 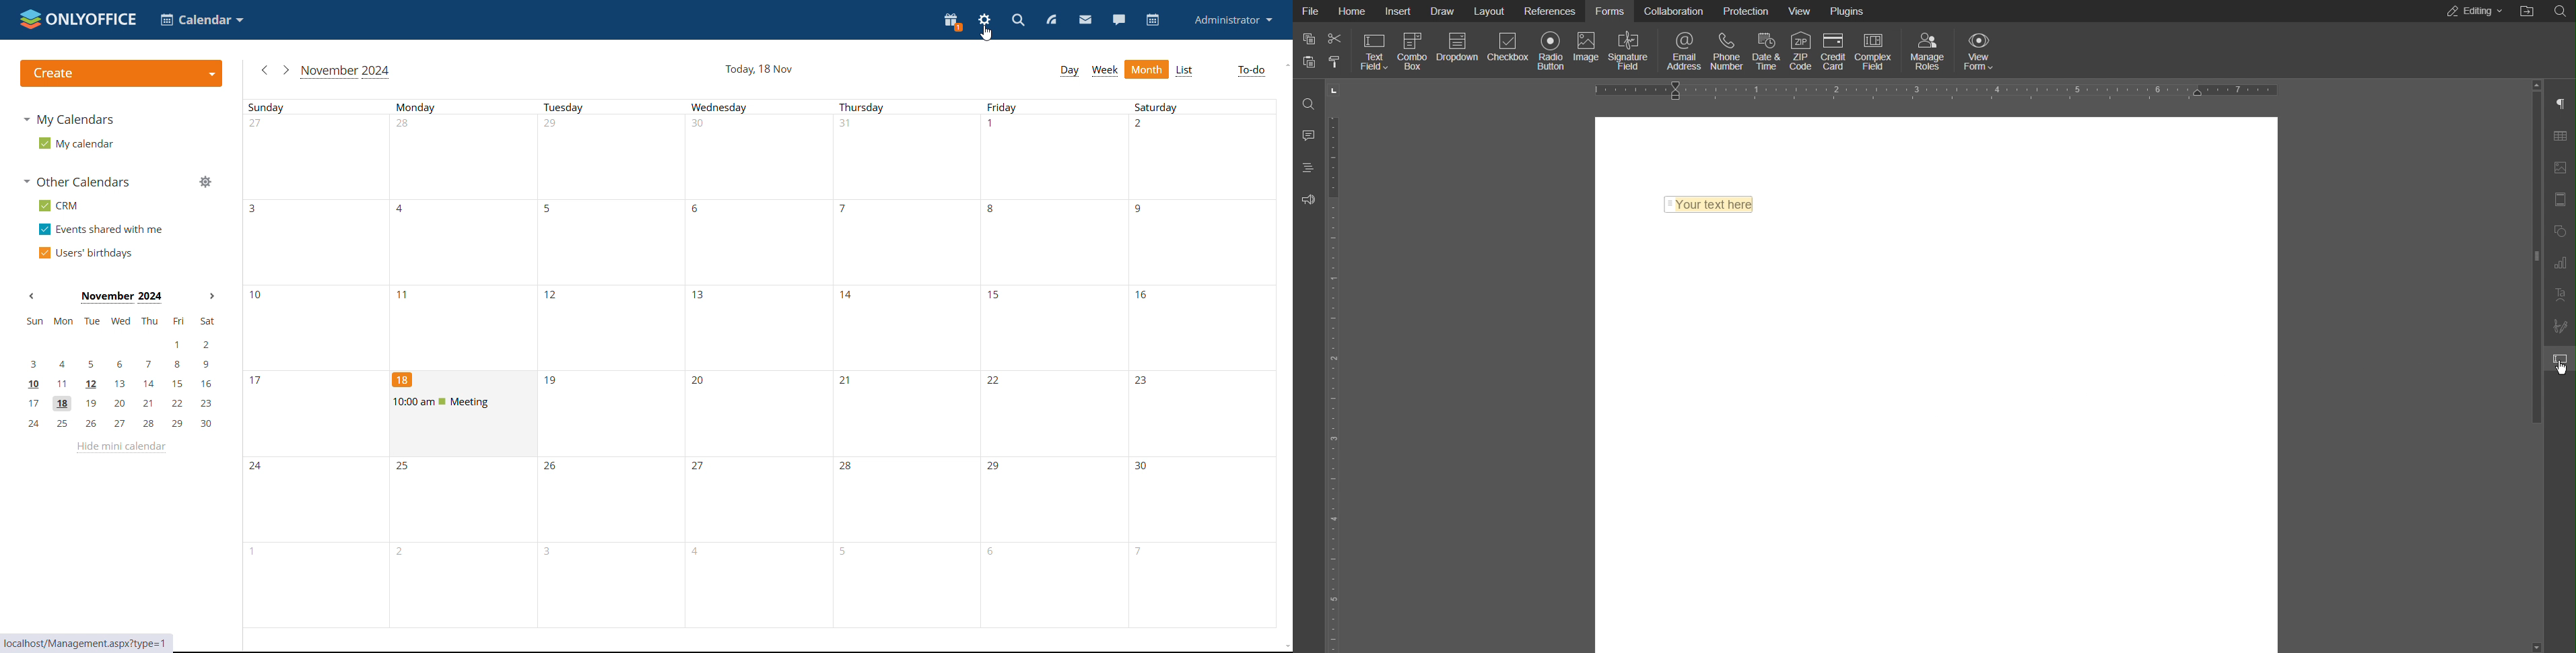 What do you see at coordinates (1017, 20) in the screenshot?
I see `search` at bounding box center [1017, 20].